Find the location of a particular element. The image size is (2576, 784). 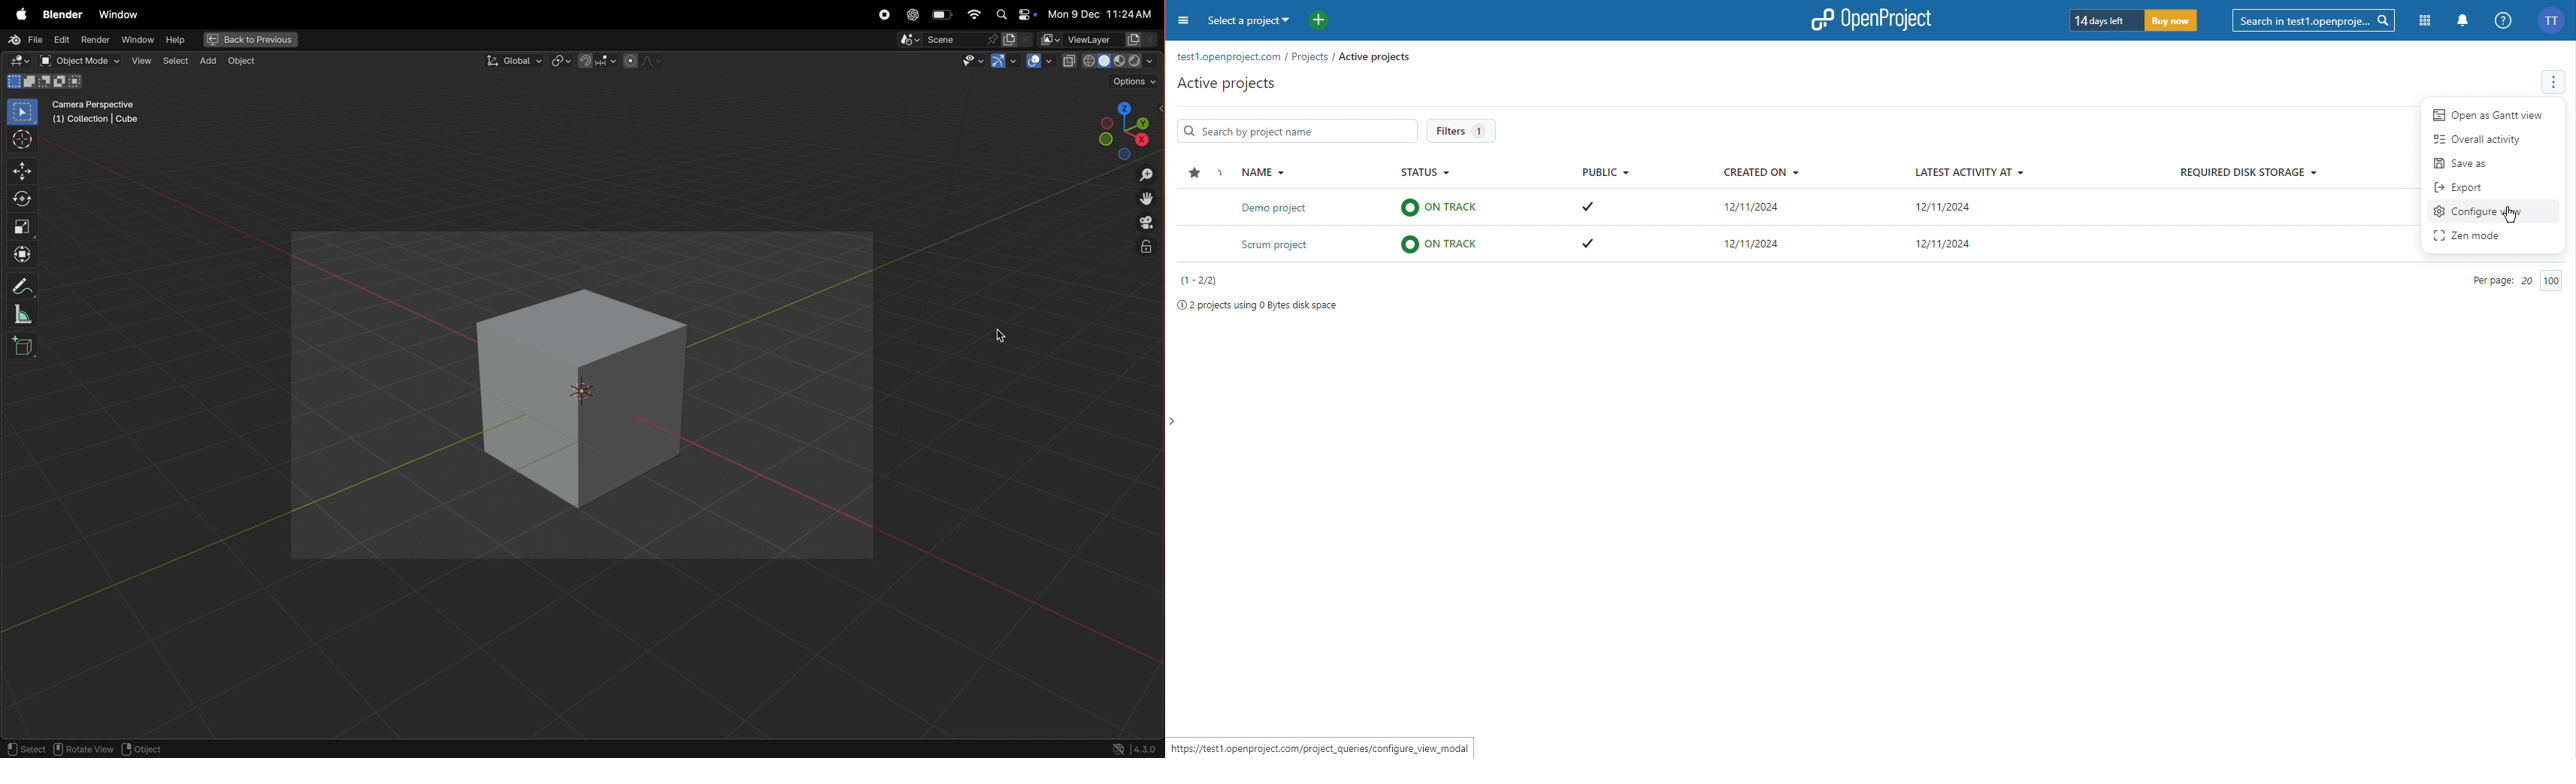

Required Disk Storage is located at coordinates (2247, 172).